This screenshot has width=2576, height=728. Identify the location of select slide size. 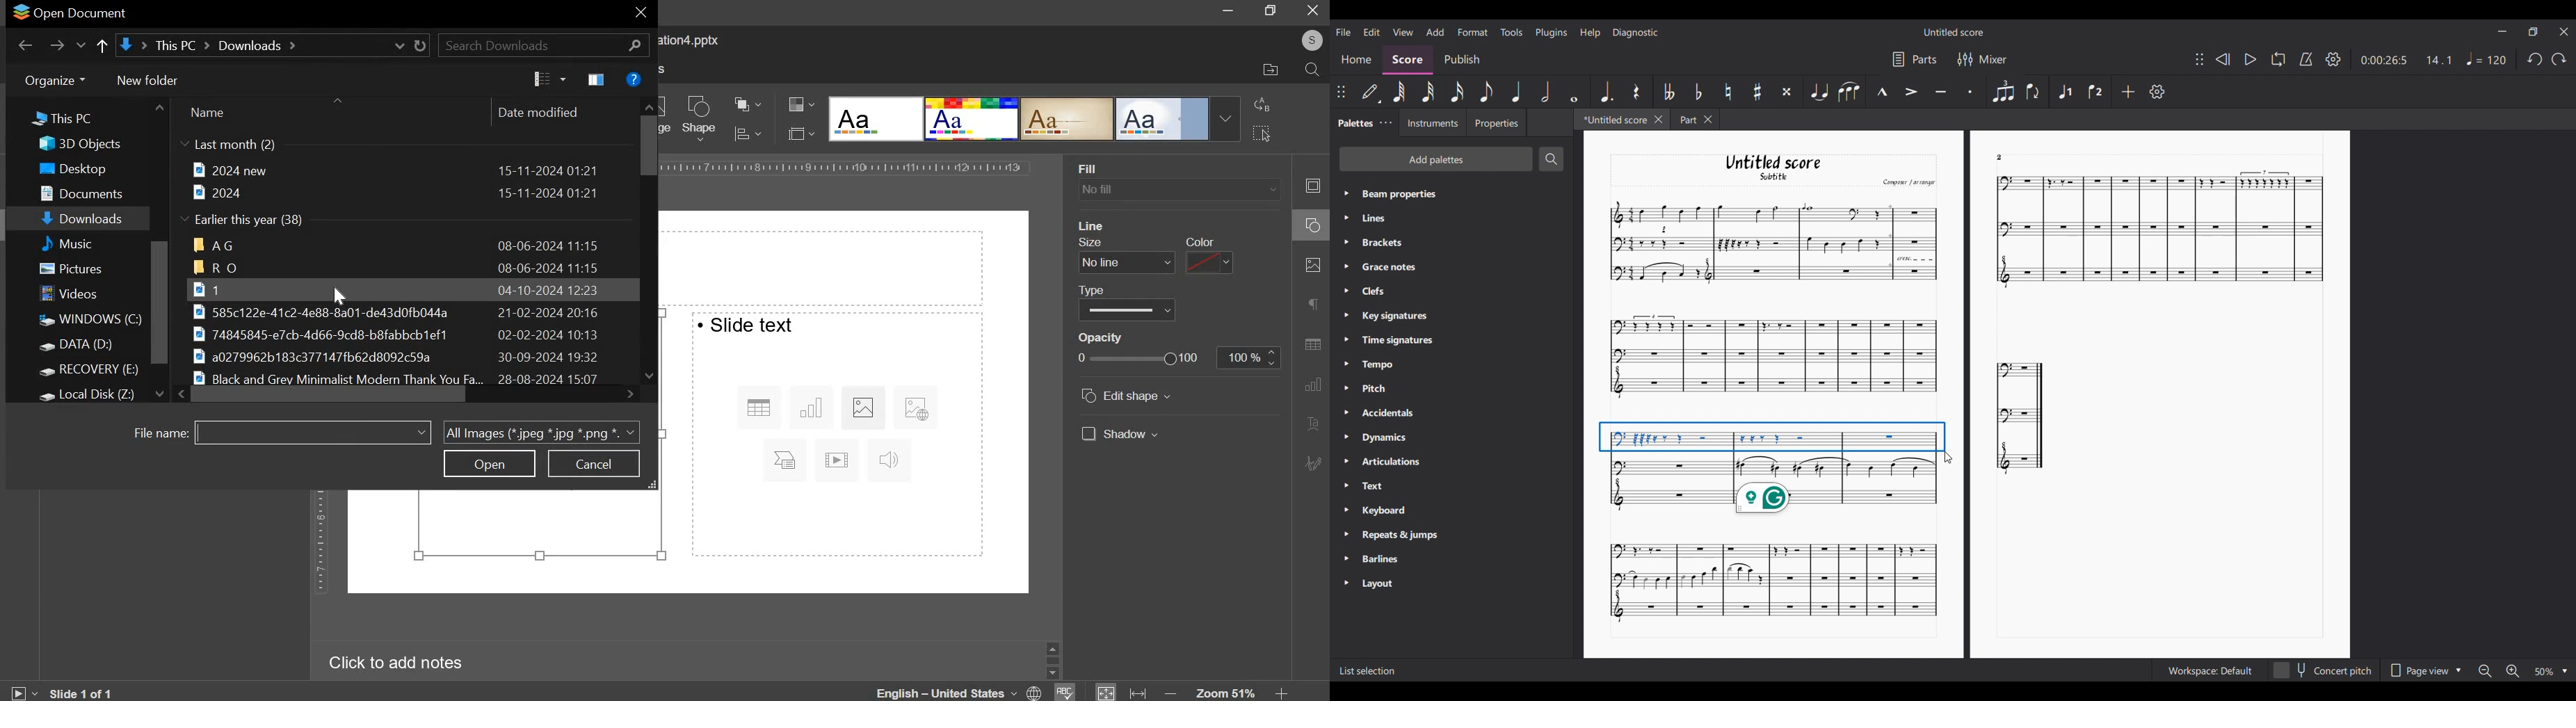
(798, 133).